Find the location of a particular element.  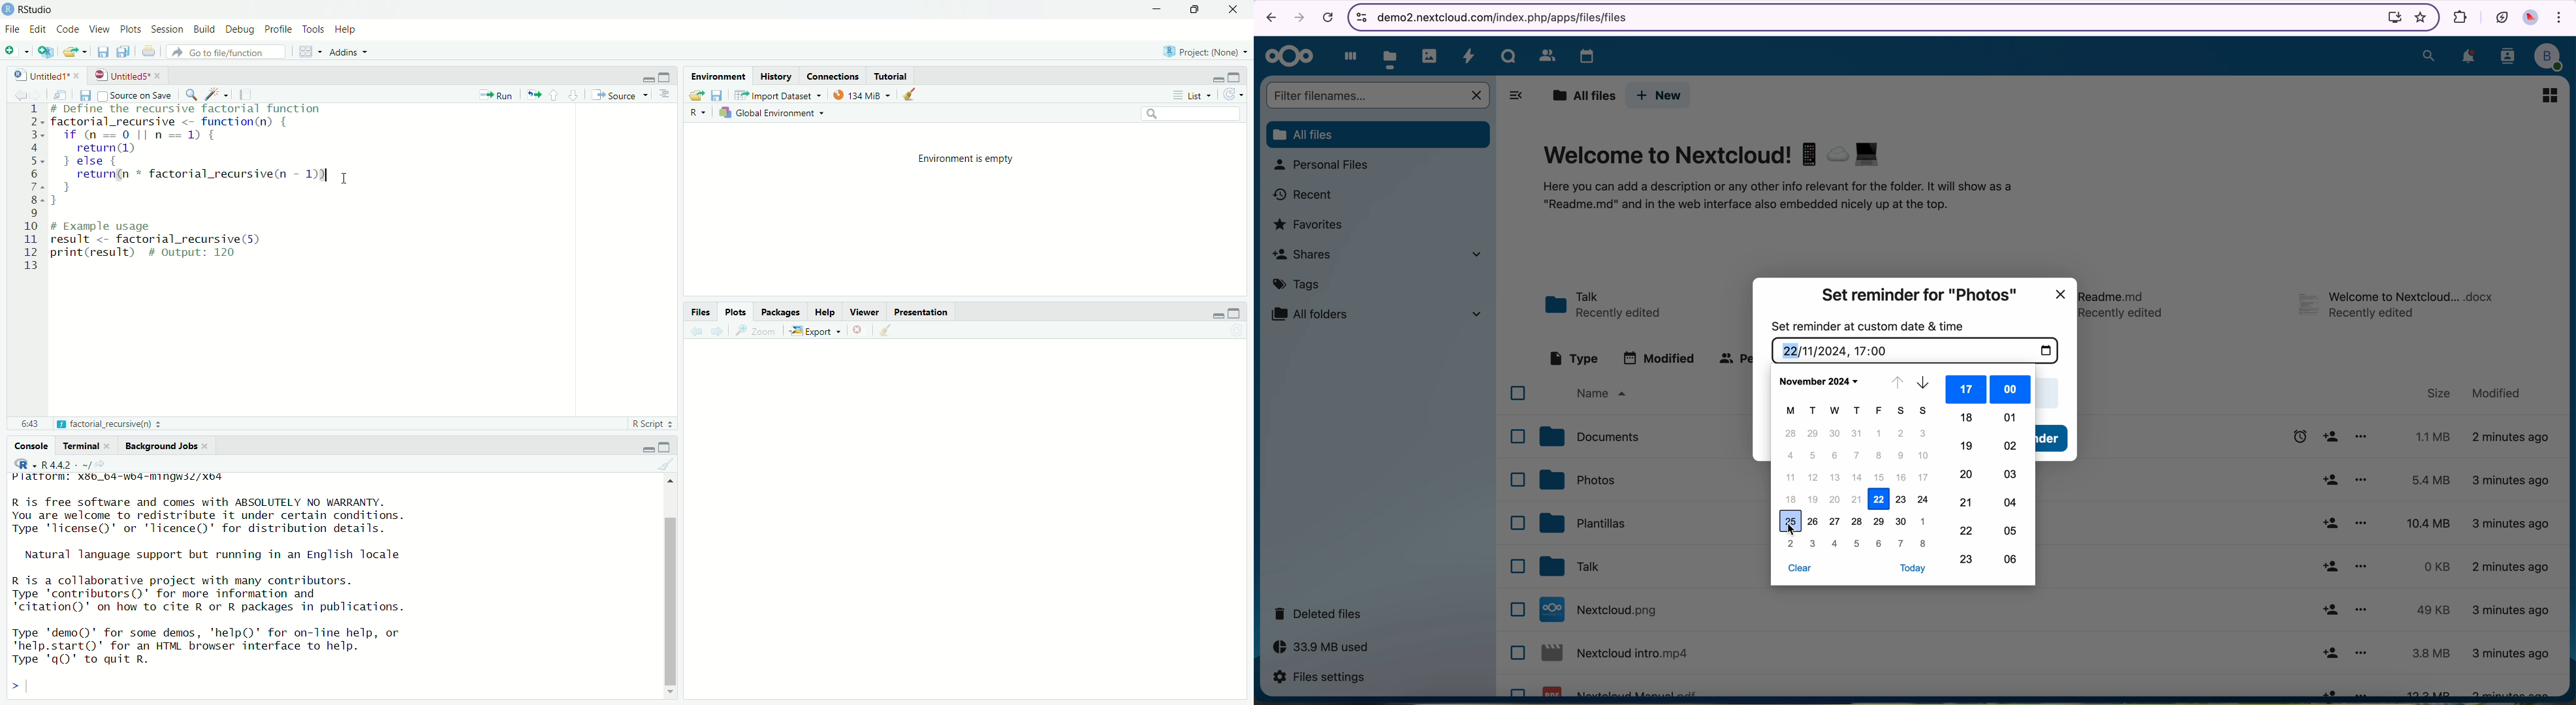

Maximize is located at coordinates (665, 448).